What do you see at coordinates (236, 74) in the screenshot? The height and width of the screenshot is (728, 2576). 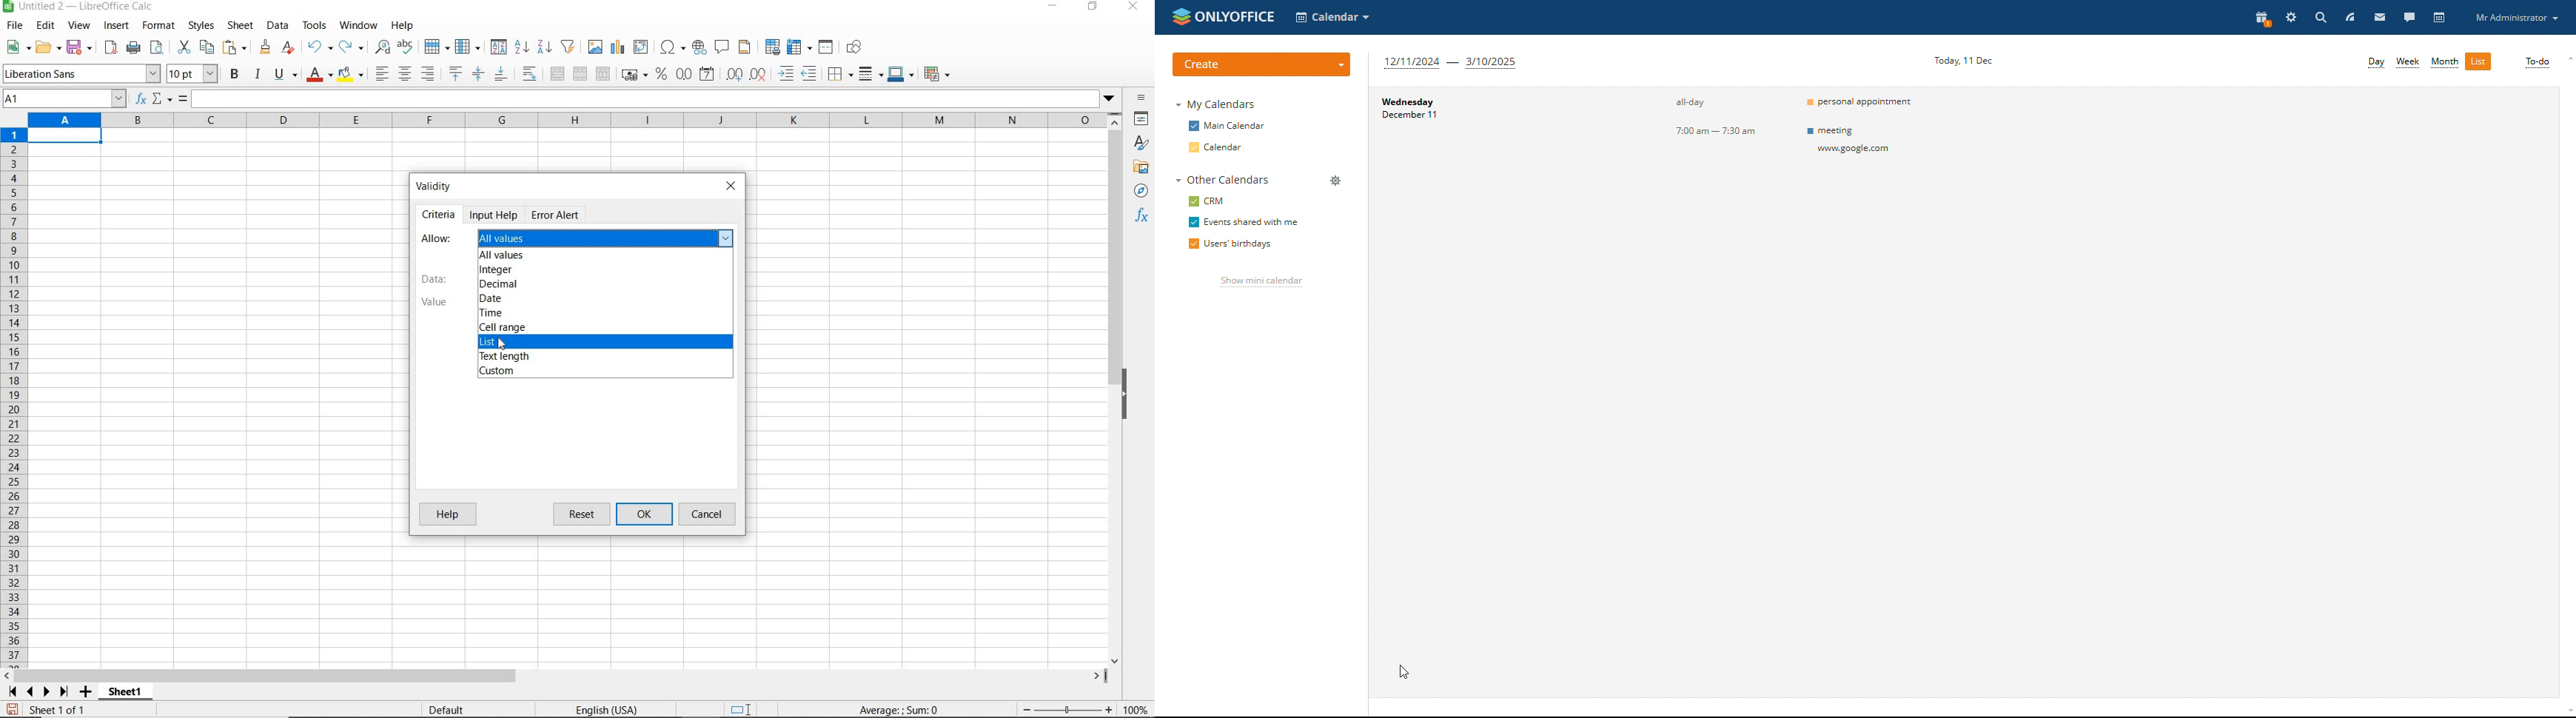 I see `bold` at bounding box center [236, 74].